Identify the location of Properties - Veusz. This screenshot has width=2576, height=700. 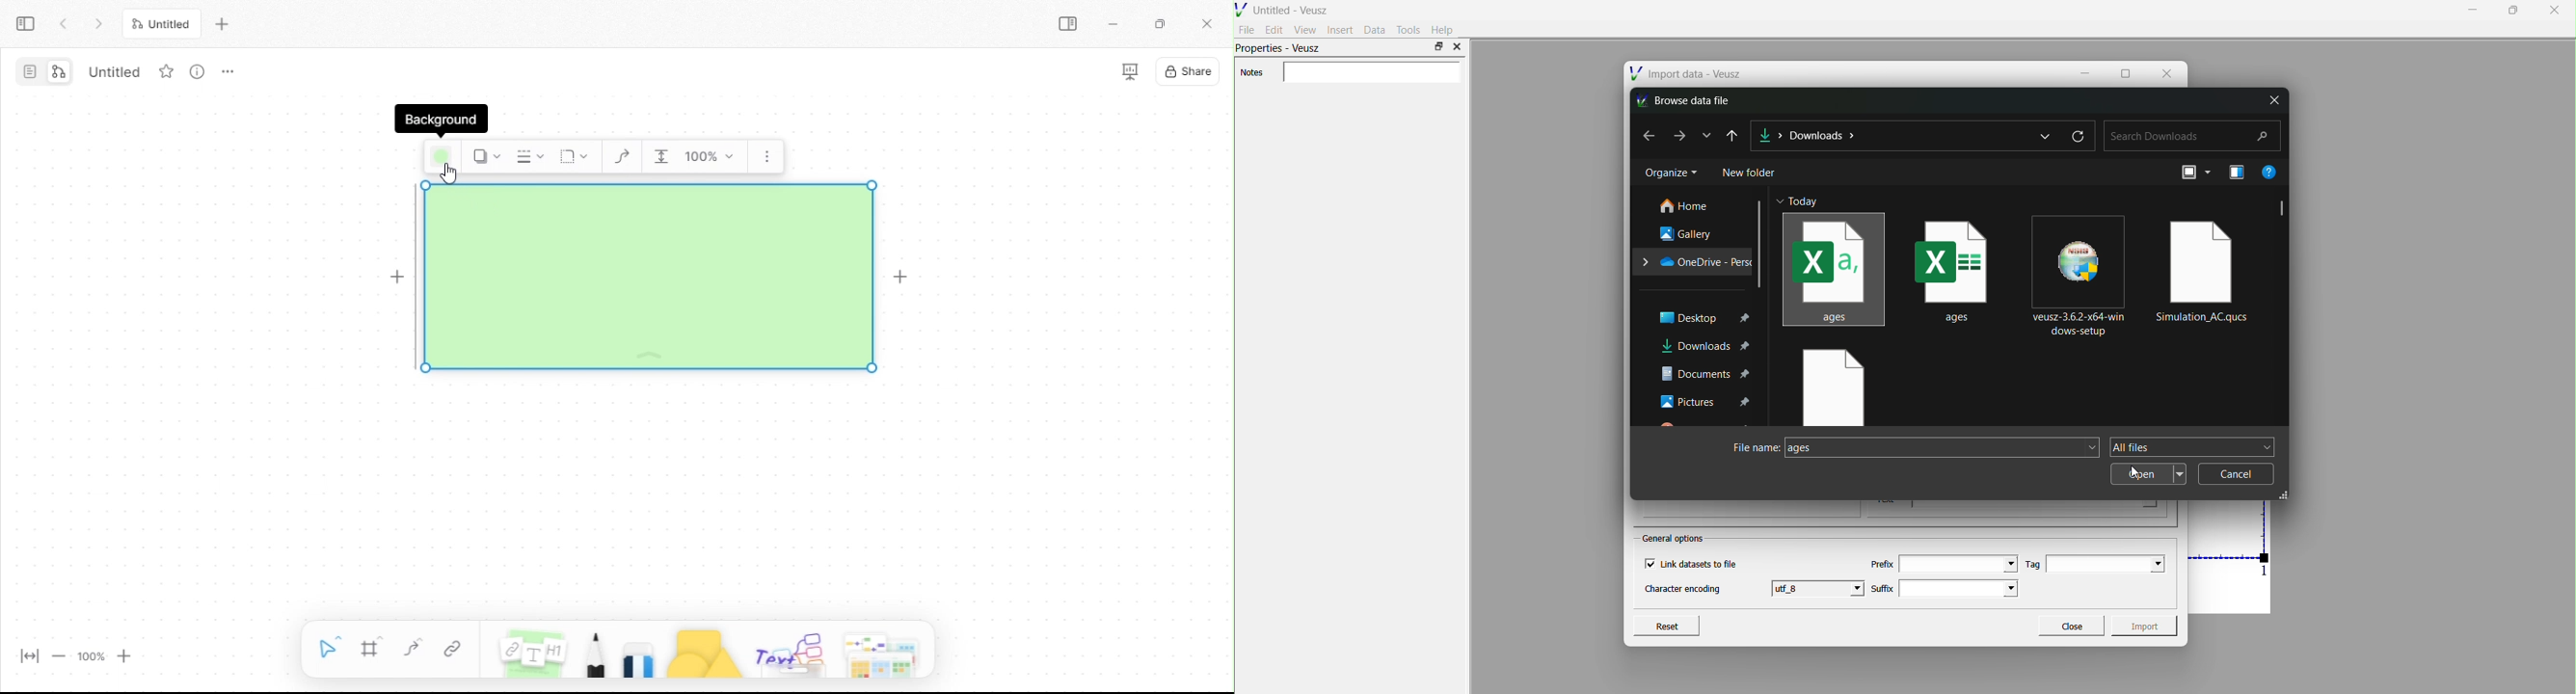
(1280, 50).